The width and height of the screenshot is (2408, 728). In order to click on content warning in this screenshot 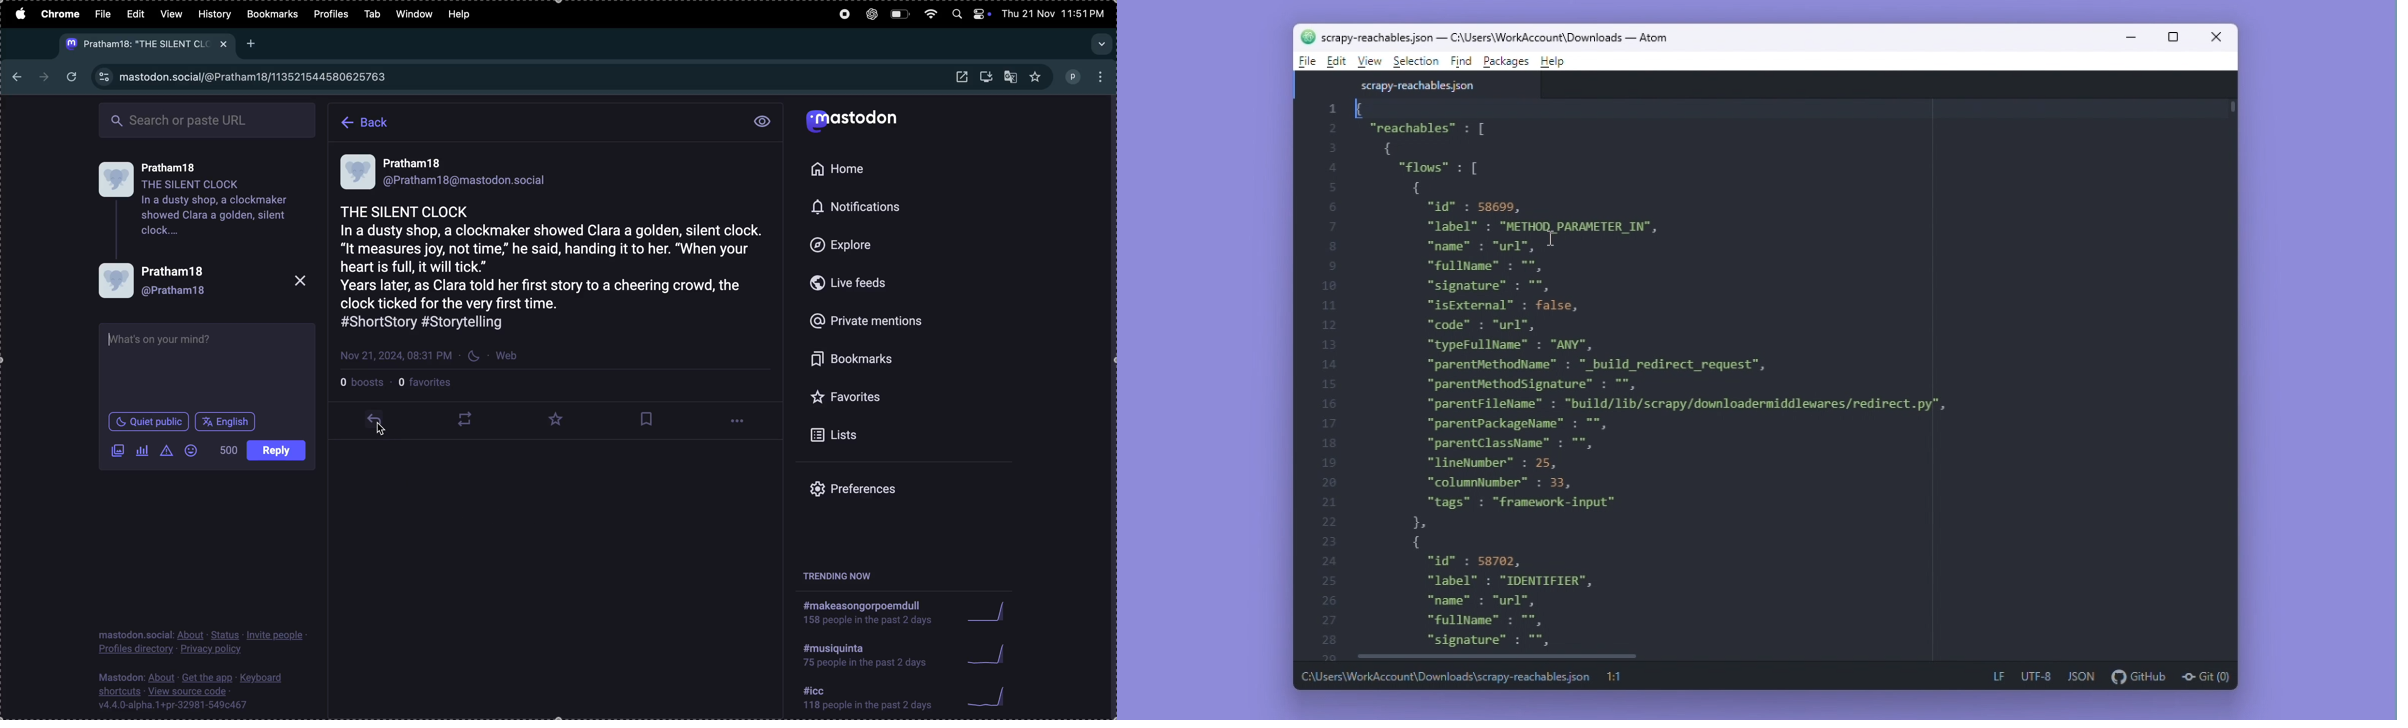, I will do `click(167, 450)`.